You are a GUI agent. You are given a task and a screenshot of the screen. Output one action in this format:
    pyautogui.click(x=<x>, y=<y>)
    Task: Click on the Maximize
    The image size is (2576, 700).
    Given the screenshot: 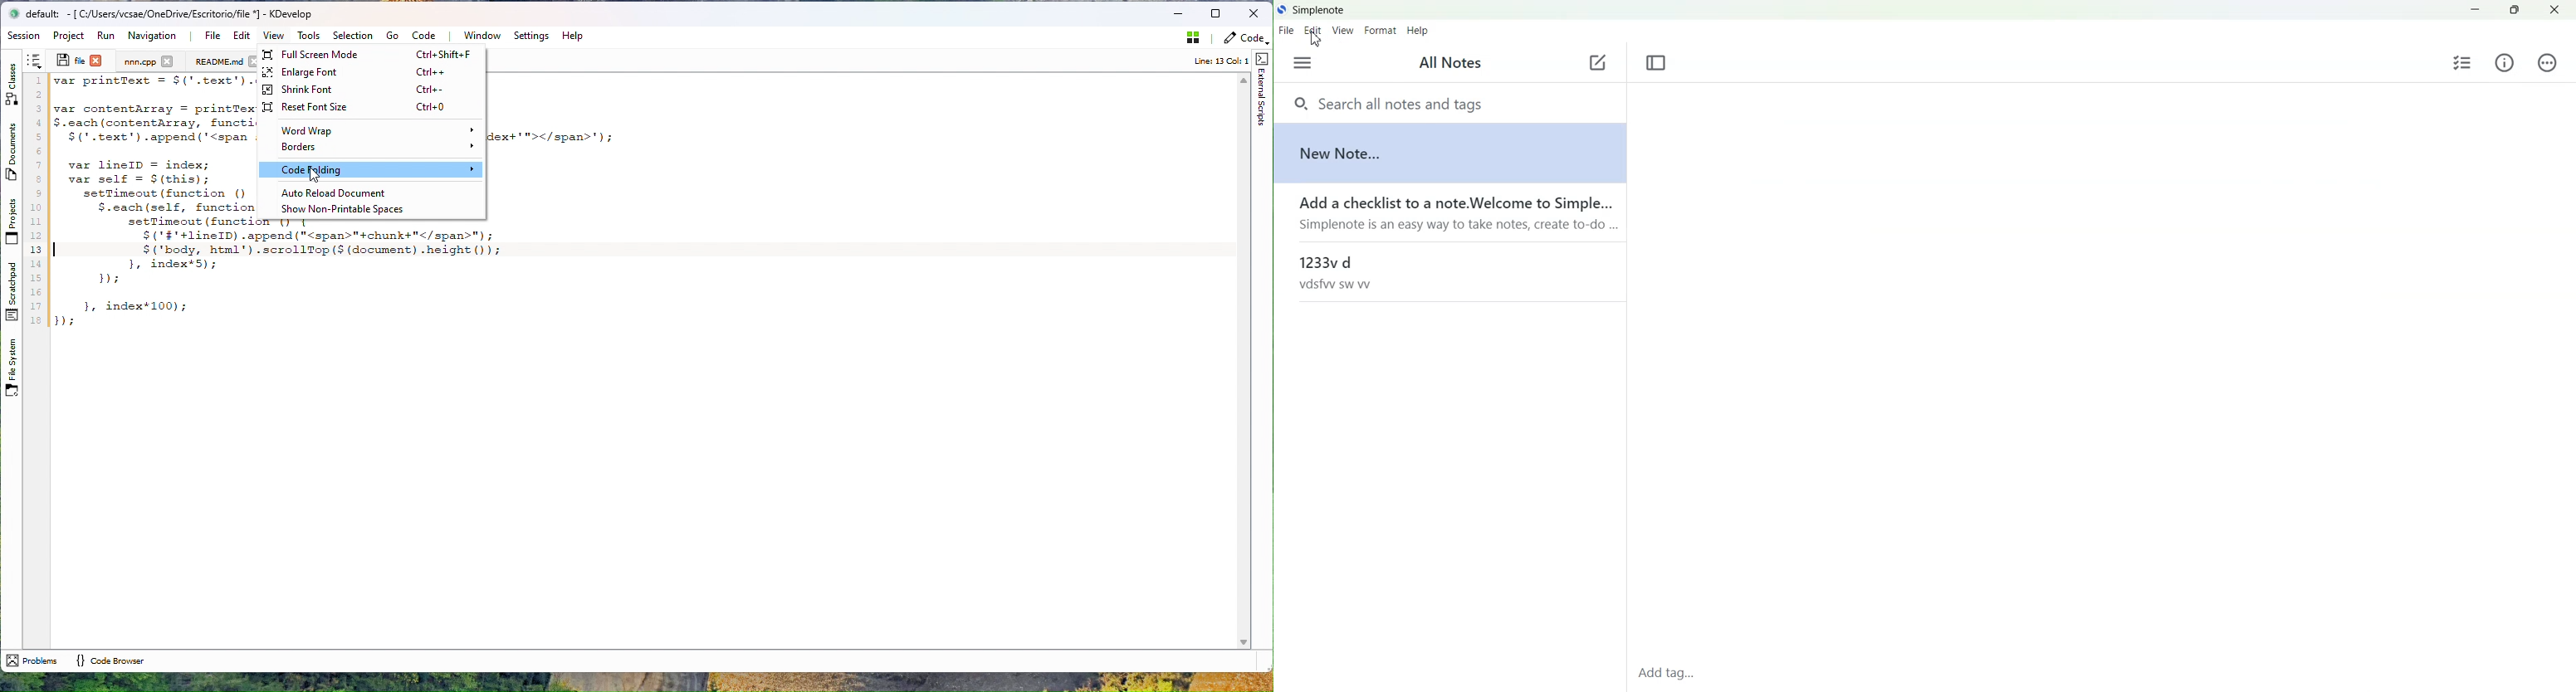 What is the action you would take?
    pyautogui.click(x=2516, y=10)
    